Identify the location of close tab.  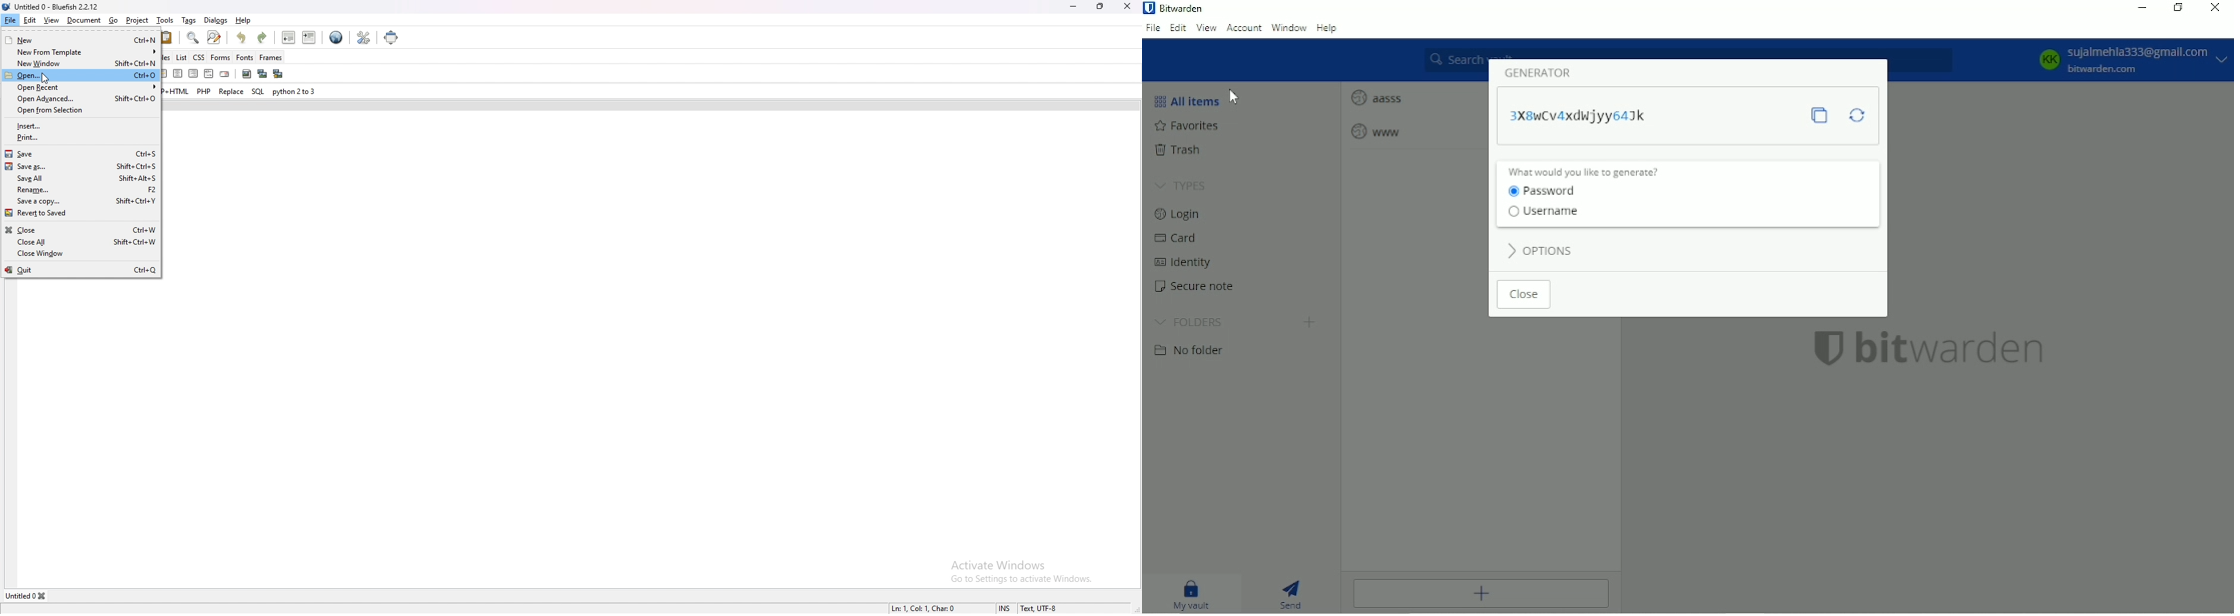
(43, 597).